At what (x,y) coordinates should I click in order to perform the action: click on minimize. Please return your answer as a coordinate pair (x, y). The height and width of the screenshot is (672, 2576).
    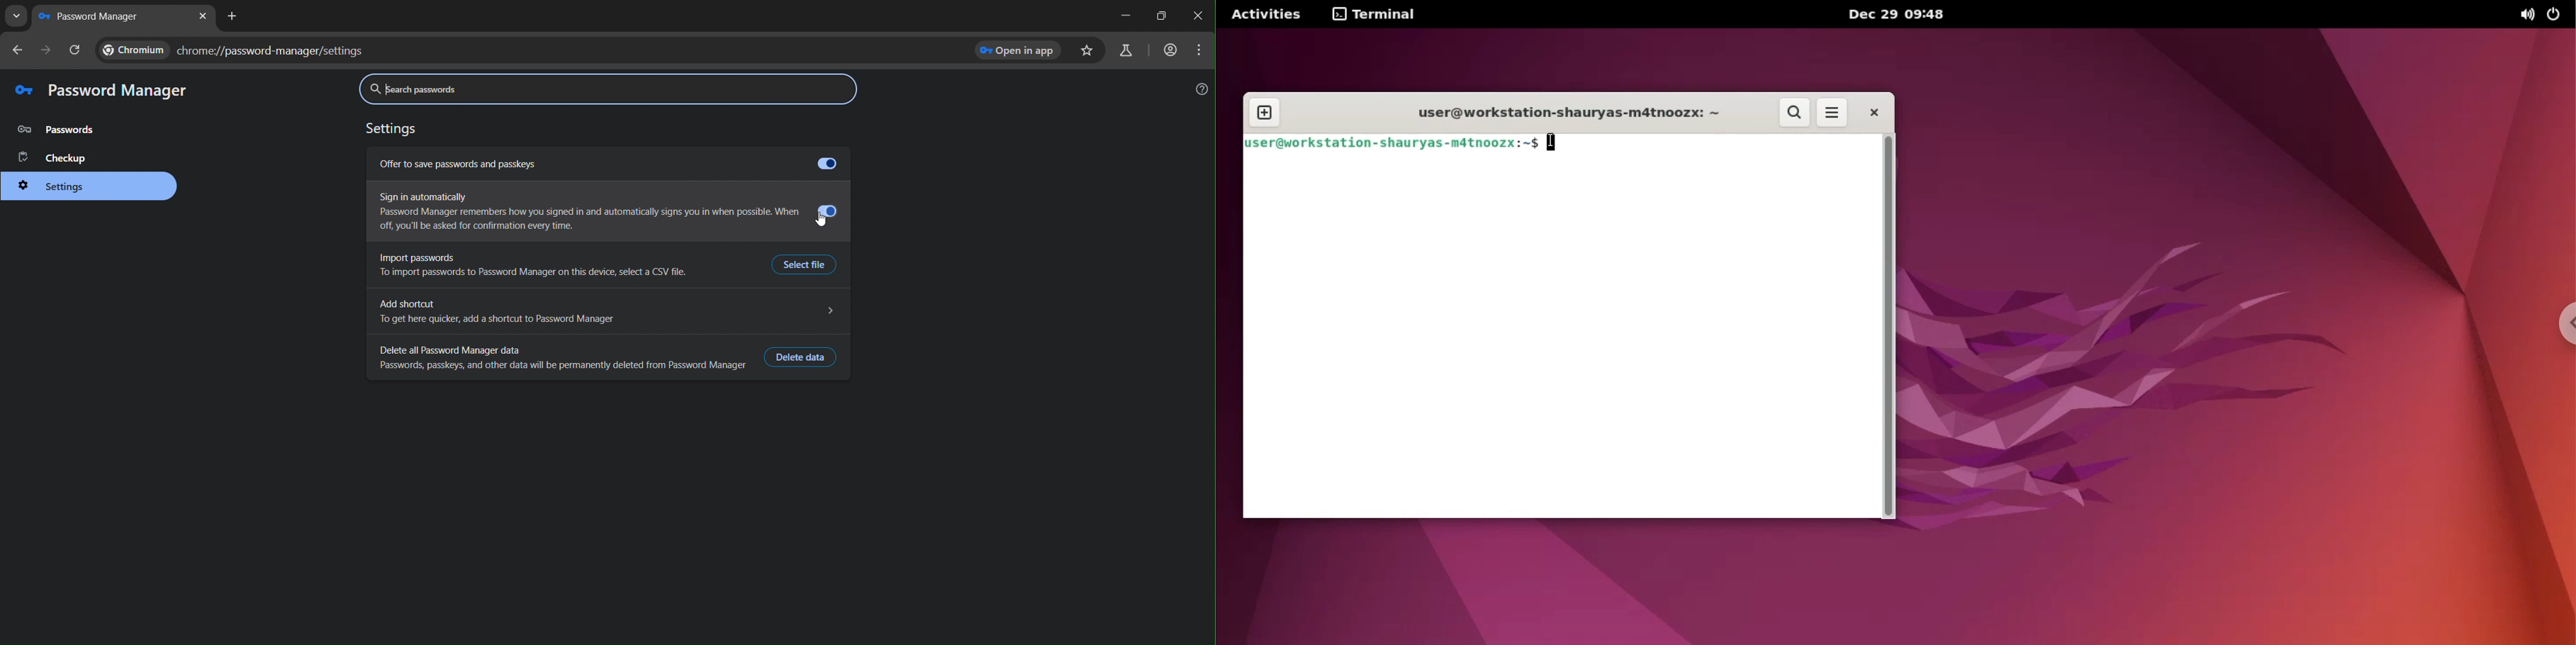
    Looking at the image, I should click on (1123, 15).